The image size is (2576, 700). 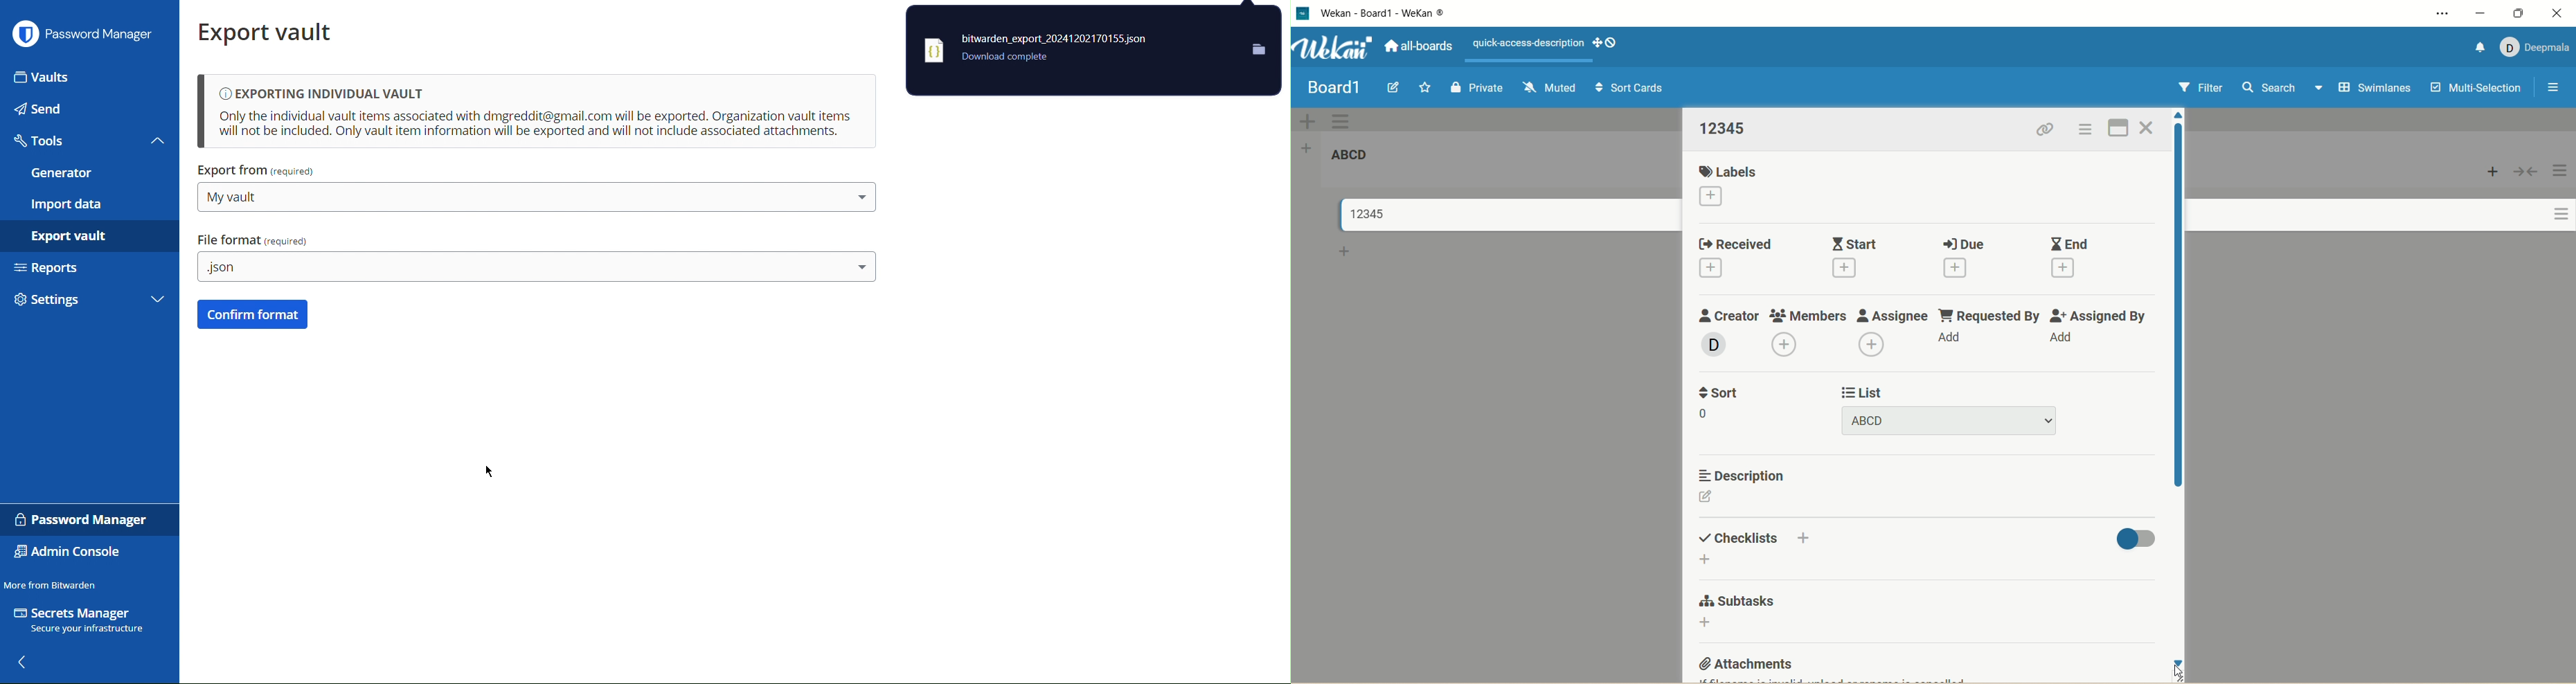 What do you see at coordinates (2557, 13) in the screenshot?
I see `close` at bounding box center [2557, 13].